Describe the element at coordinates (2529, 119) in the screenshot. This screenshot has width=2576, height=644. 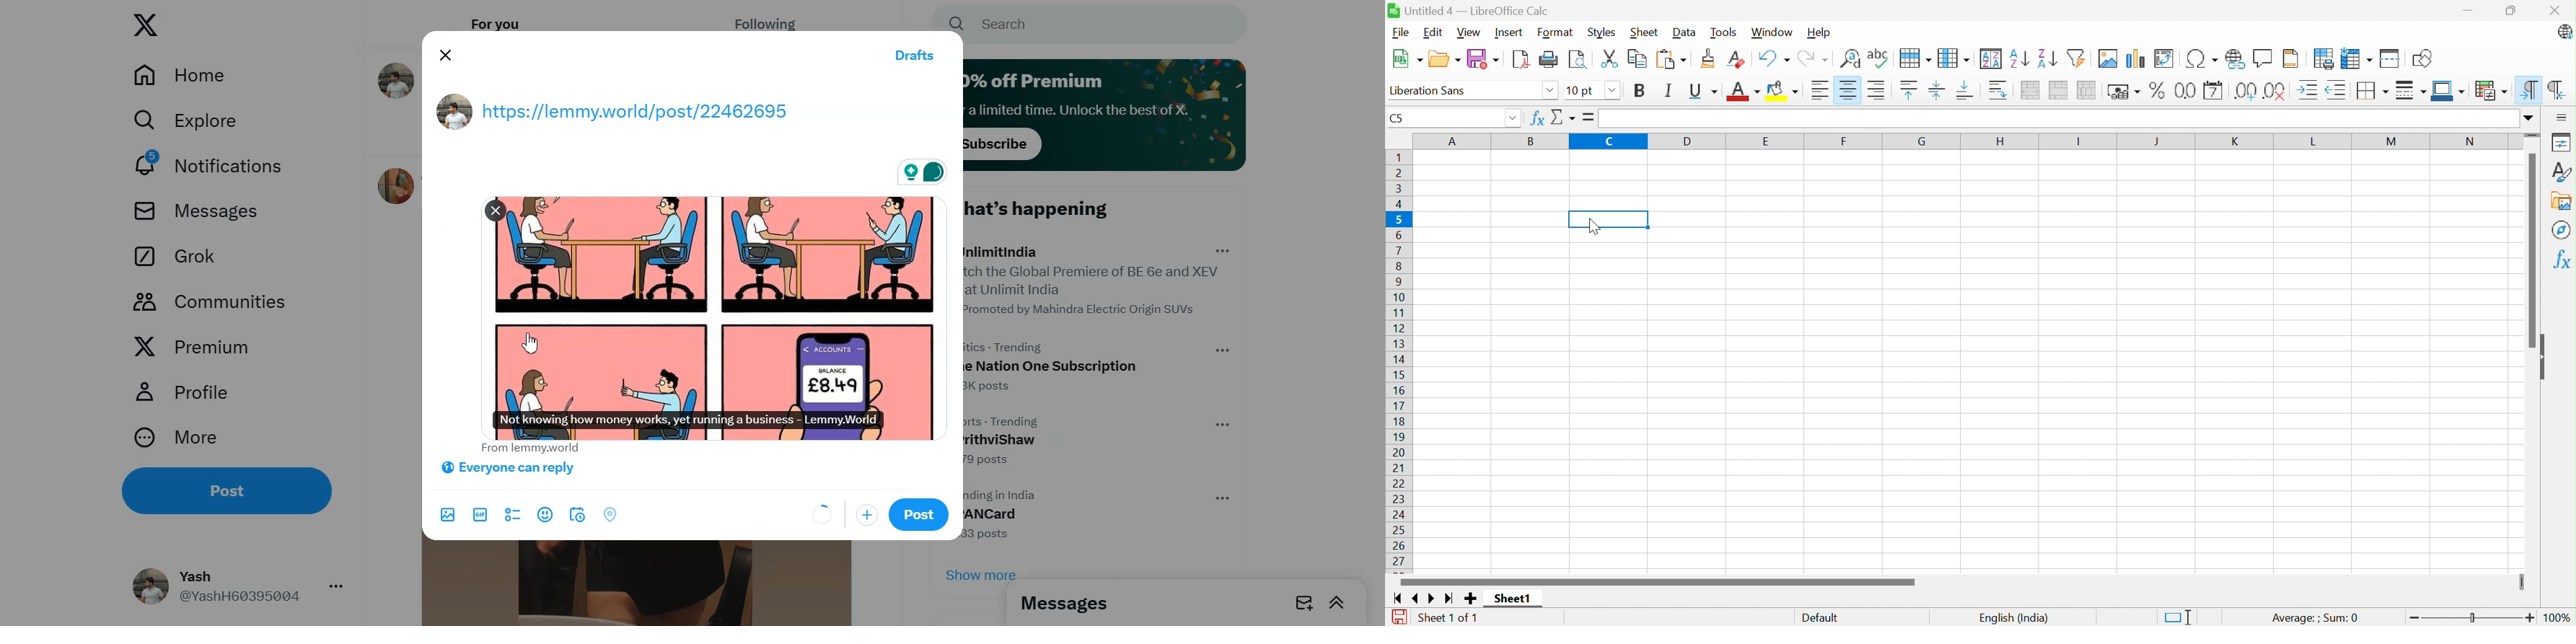
I see `Drop Down` at that location.